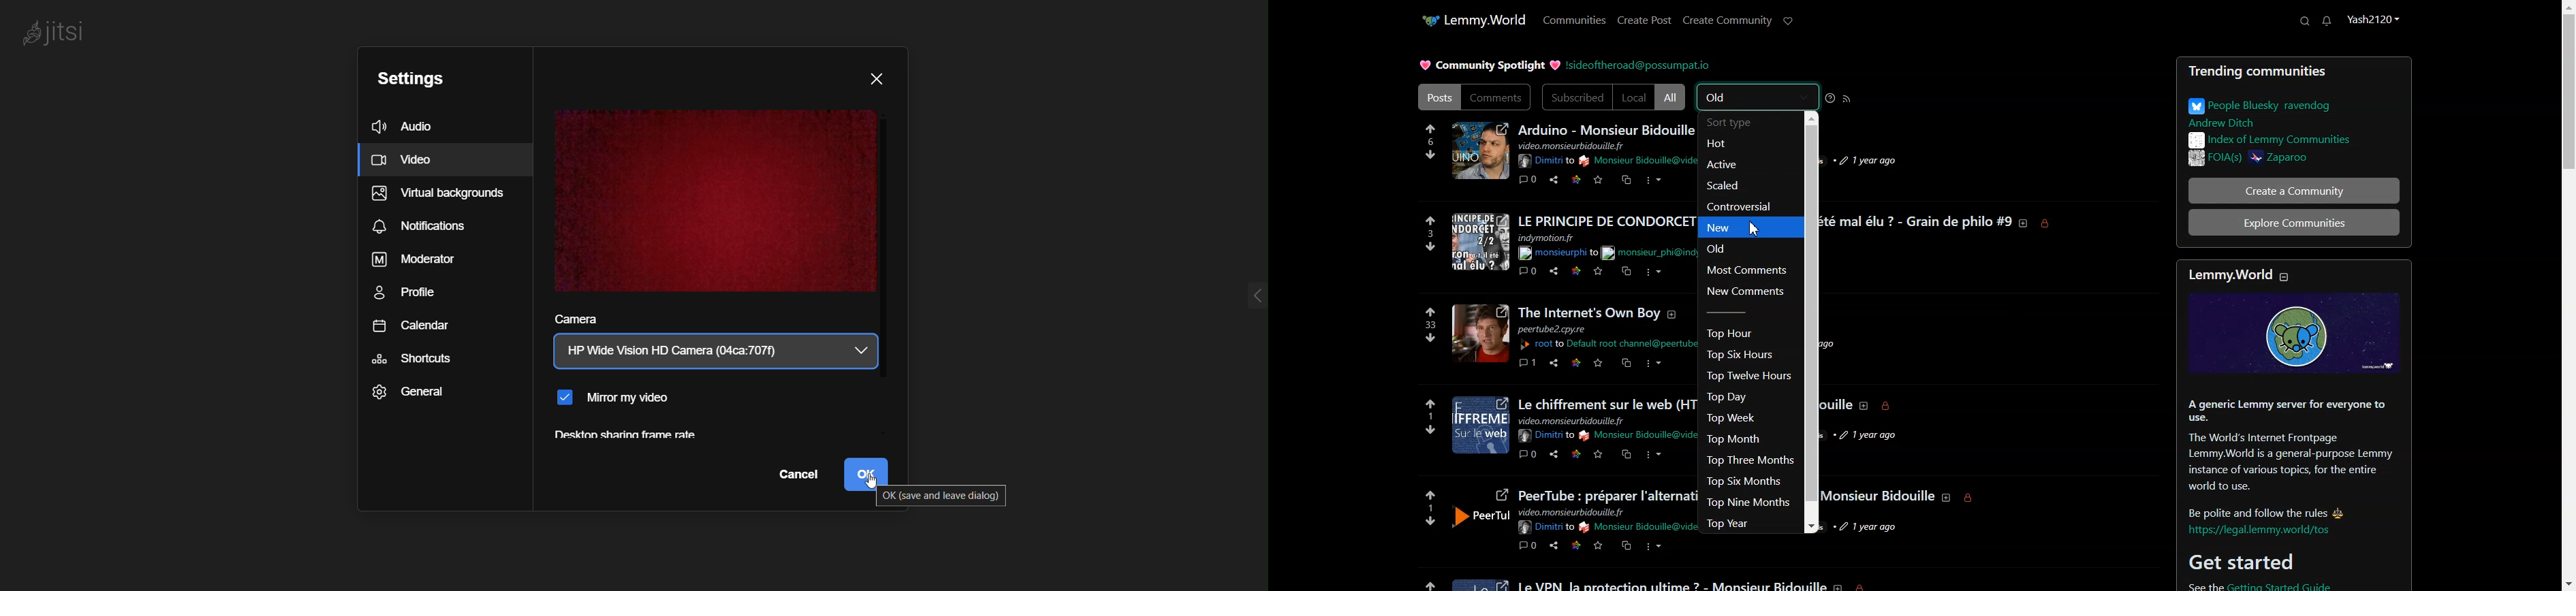  Describe the element at coordinates (1424, 523) in the screenshot. I see `downvotes` at that location.